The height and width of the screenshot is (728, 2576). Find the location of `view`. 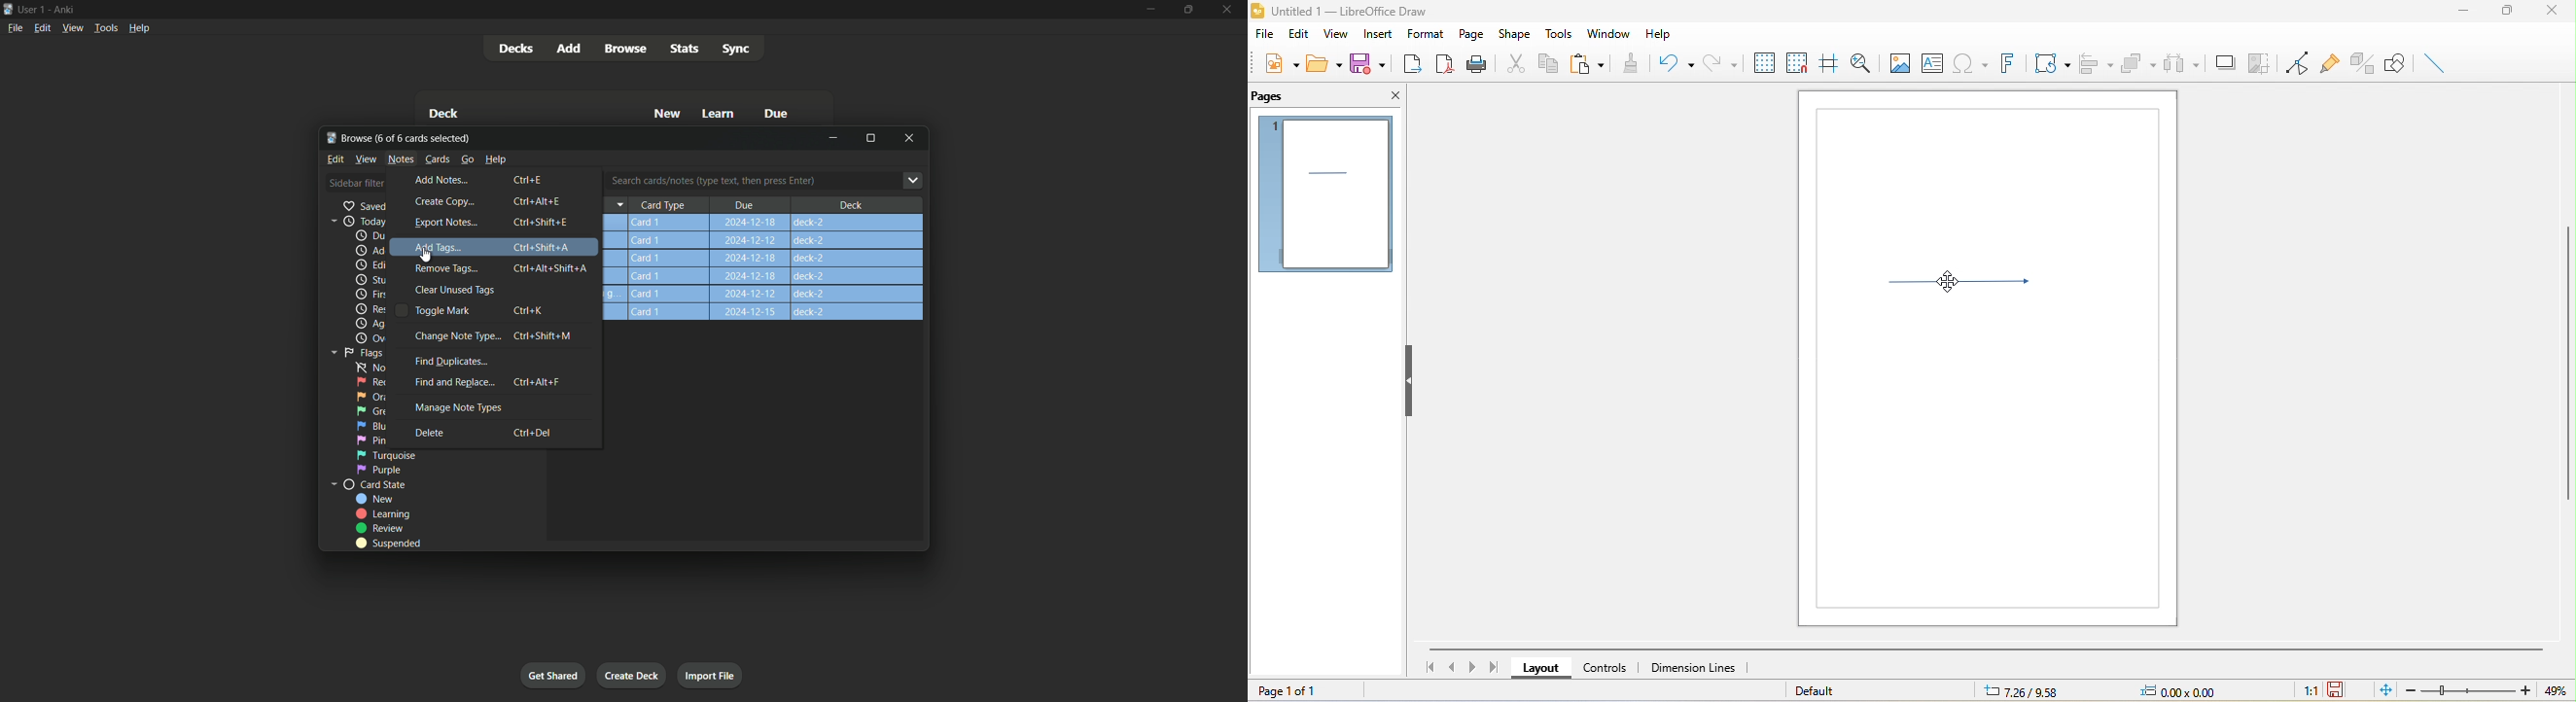

view is located at coordinates (1333, 35).